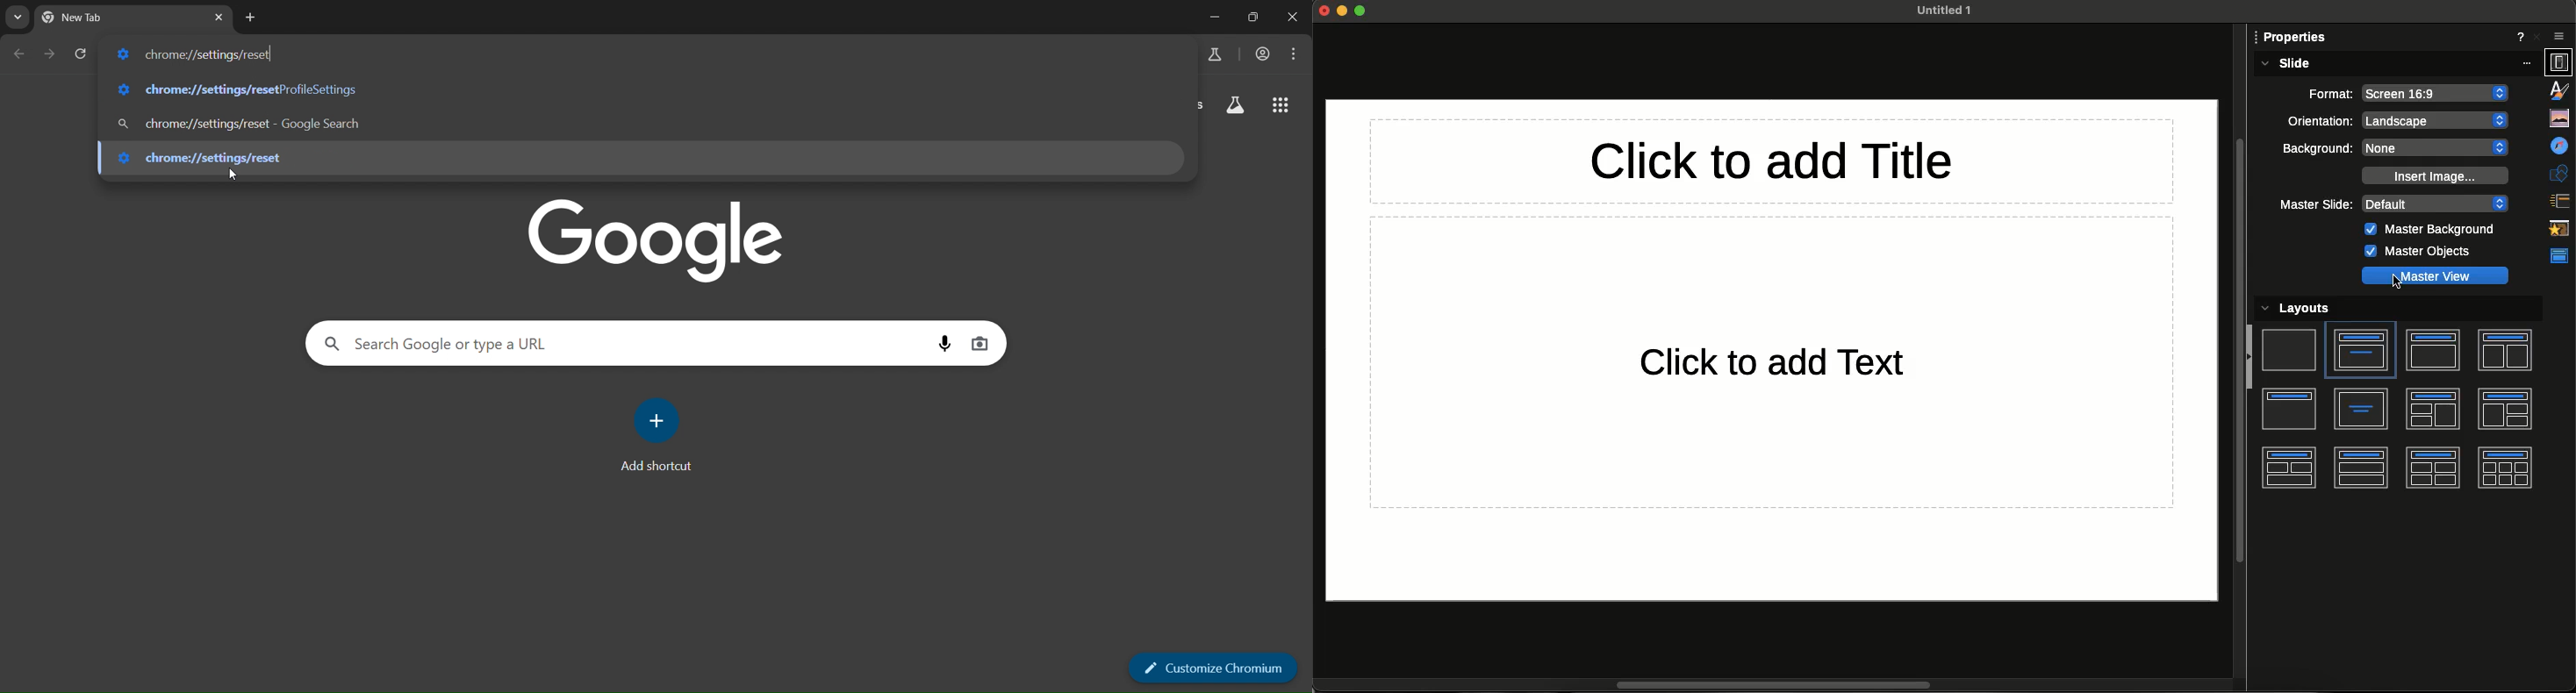 Image resolution: width=2576 pixels, height=700 pixels. I want to click on None, so click(2437, 147).